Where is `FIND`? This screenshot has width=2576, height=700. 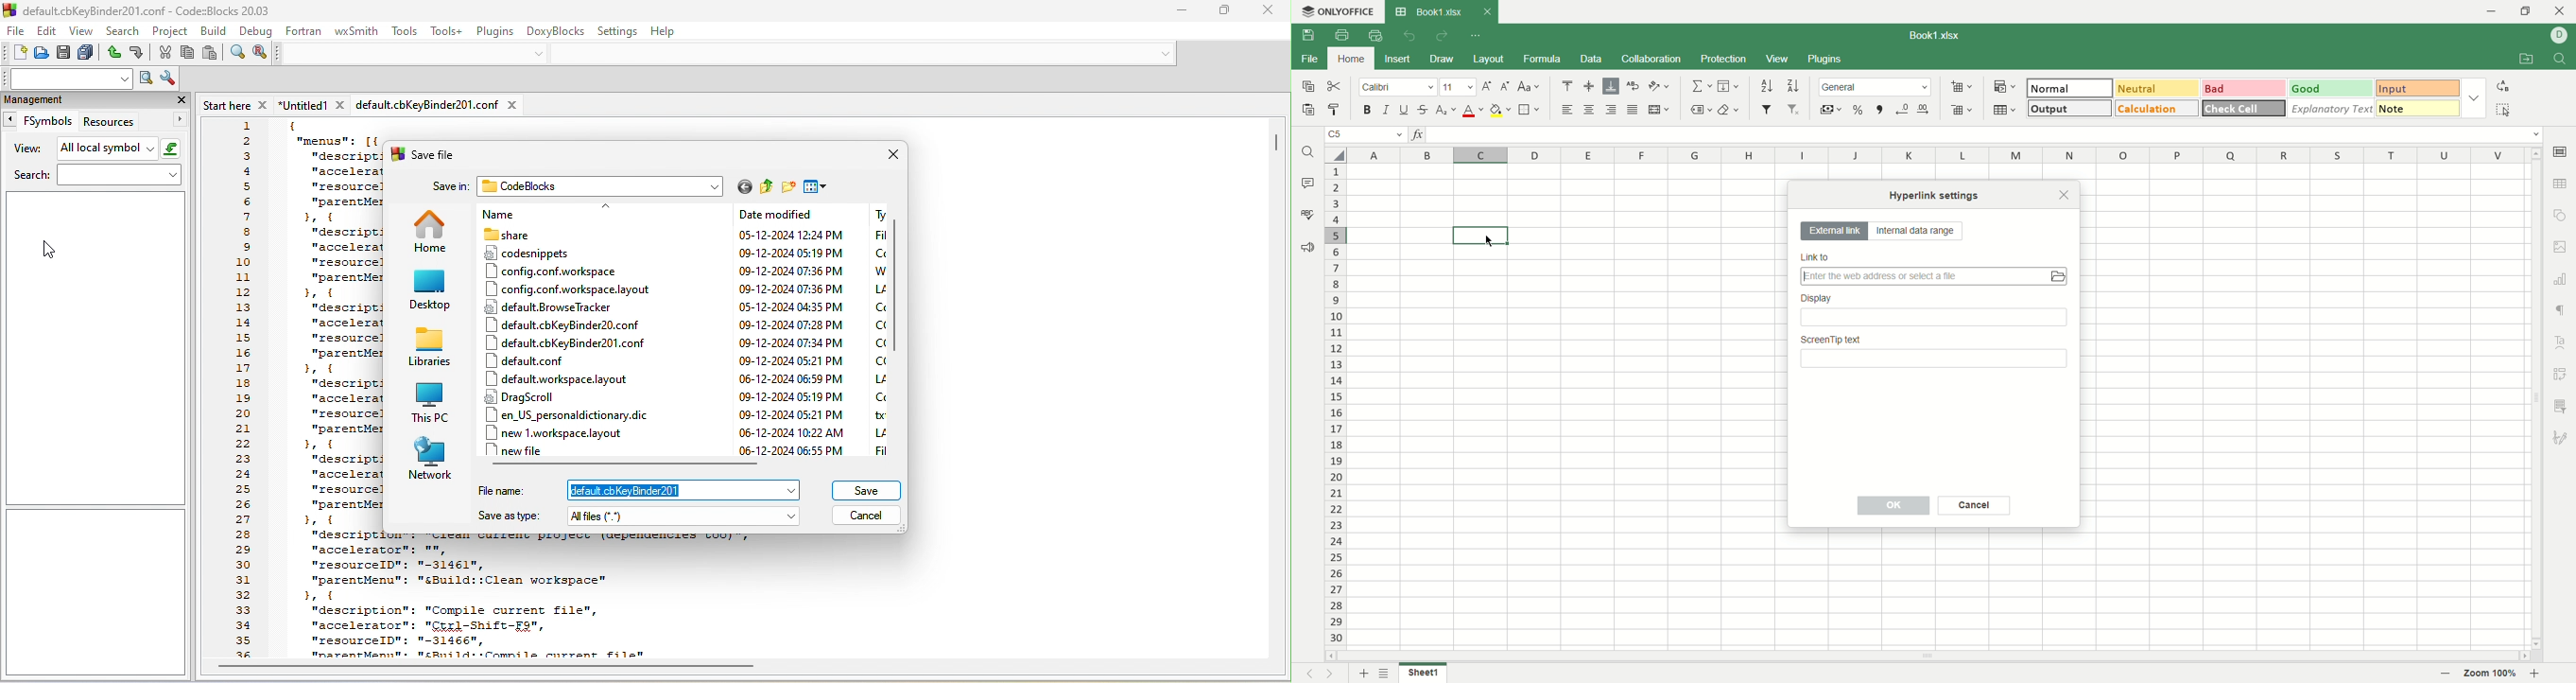 FIND is located at coordinates (2557, 60).